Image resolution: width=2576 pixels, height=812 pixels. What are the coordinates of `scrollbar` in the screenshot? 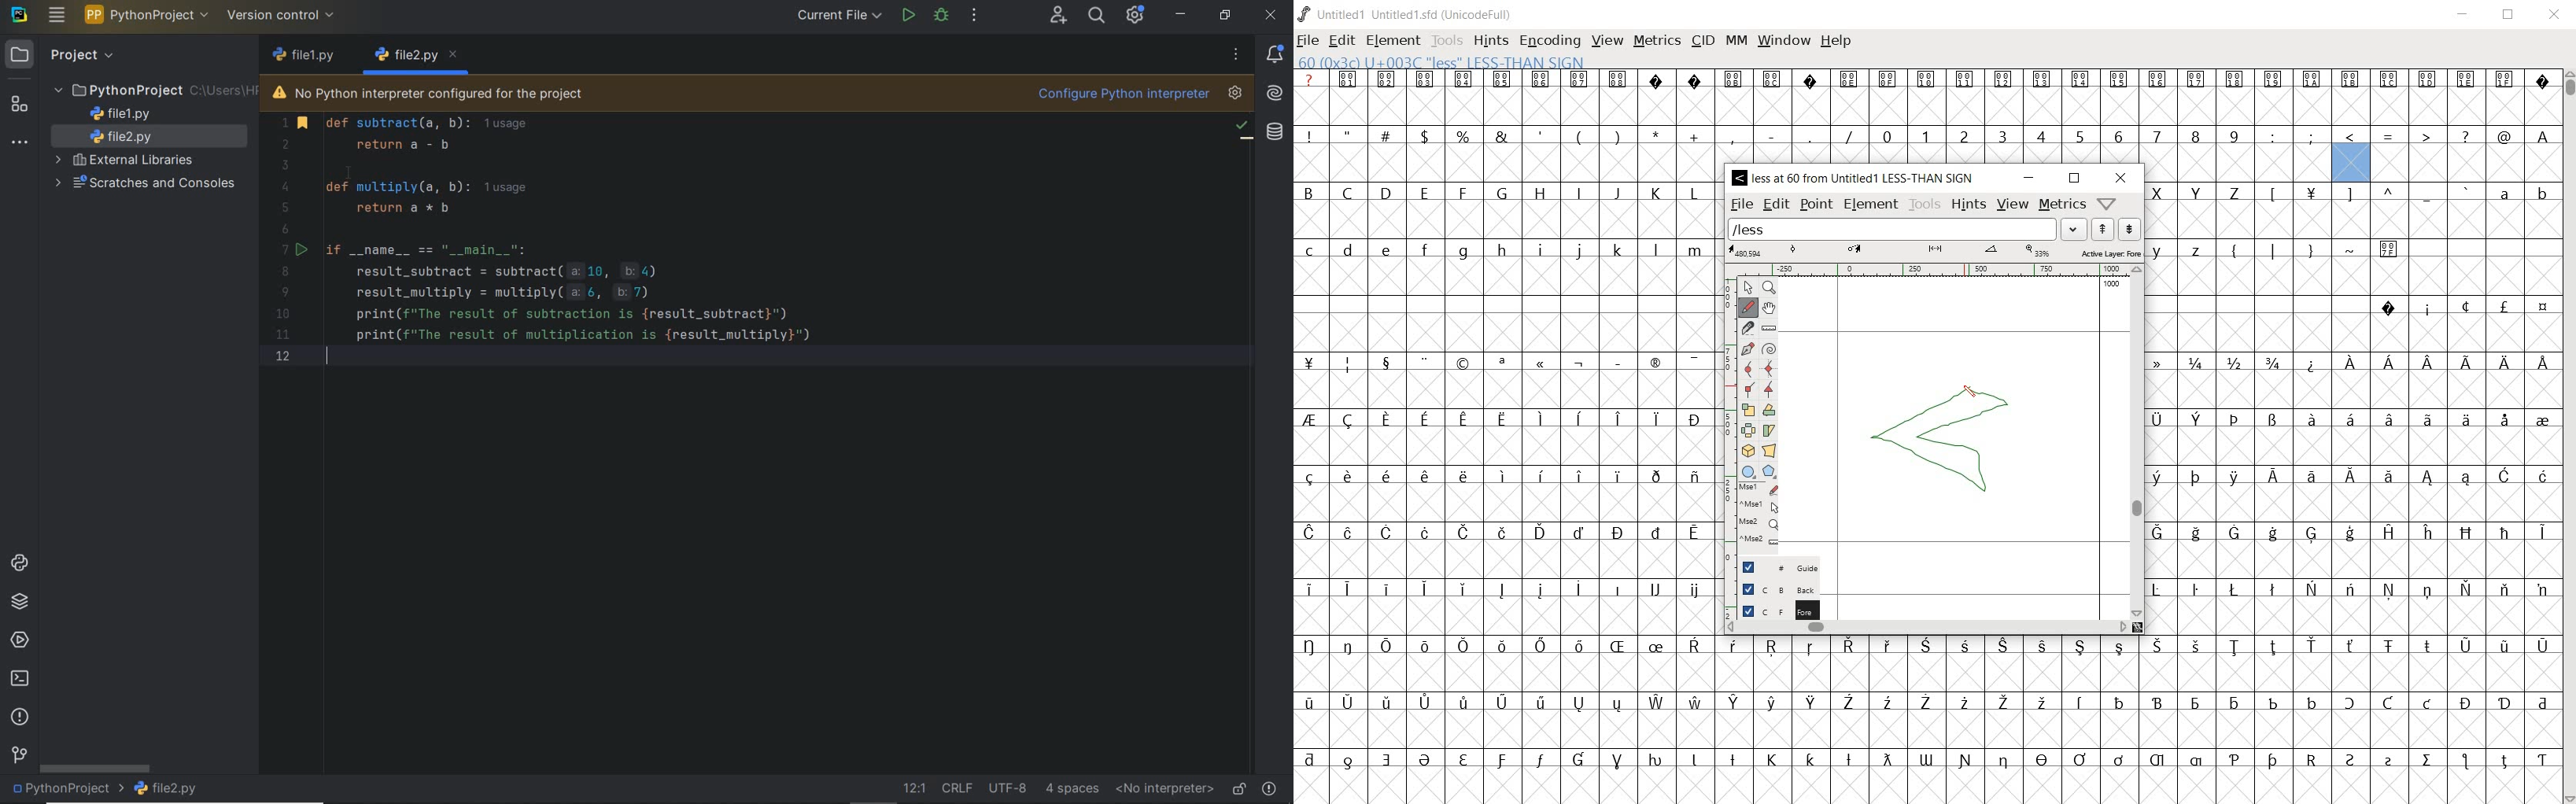 It's located at (2137, 441).